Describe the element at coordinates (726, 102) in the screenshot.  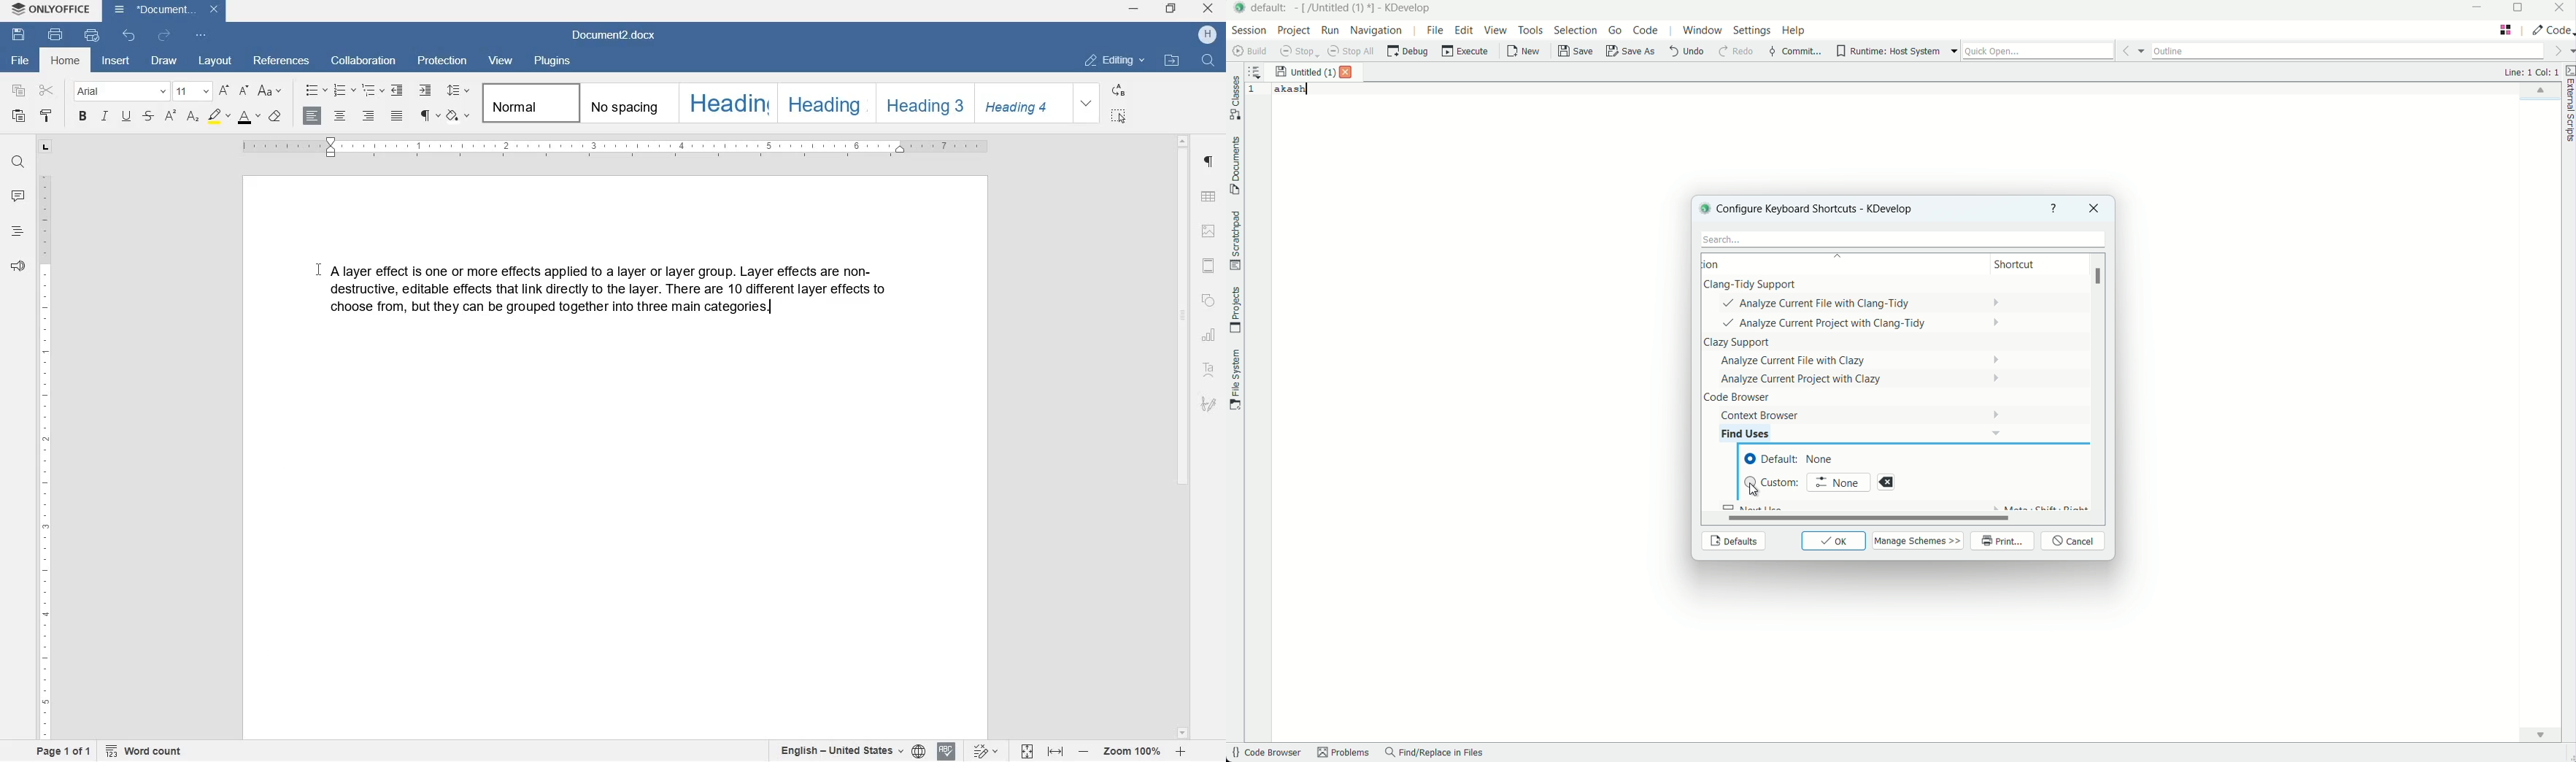
I see `heading 1` at that location.